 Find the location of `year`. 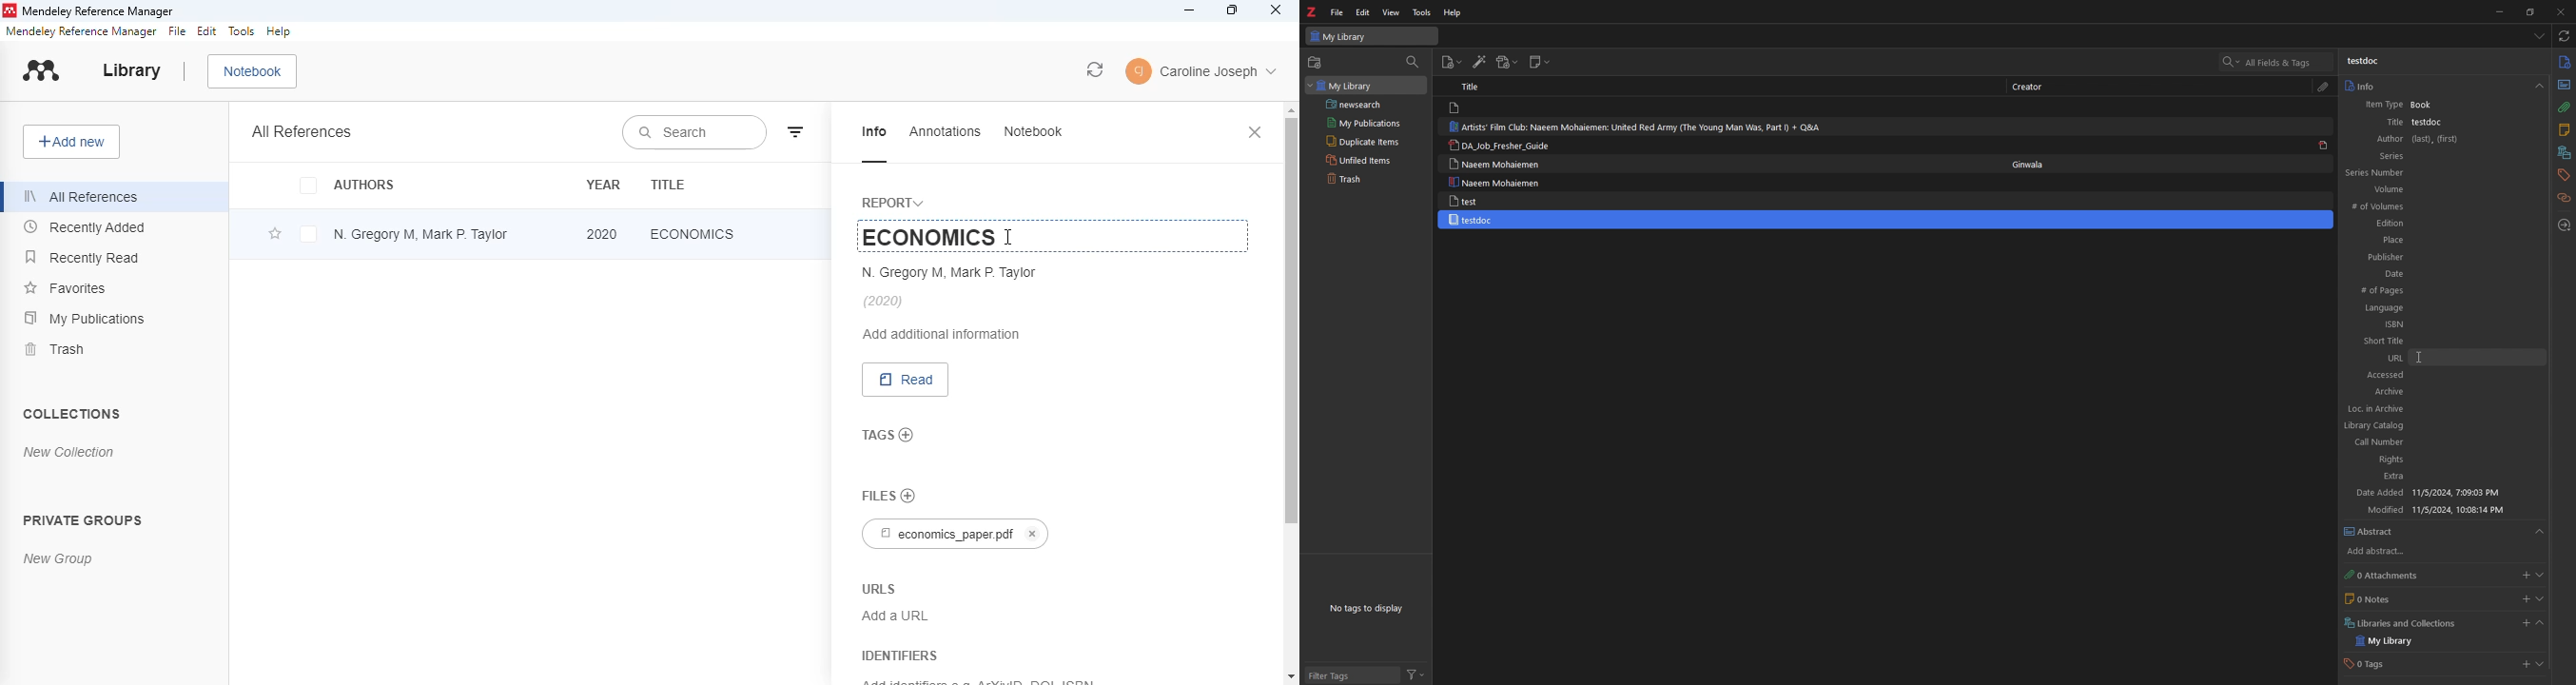

year is located at coordinates (603, 184).